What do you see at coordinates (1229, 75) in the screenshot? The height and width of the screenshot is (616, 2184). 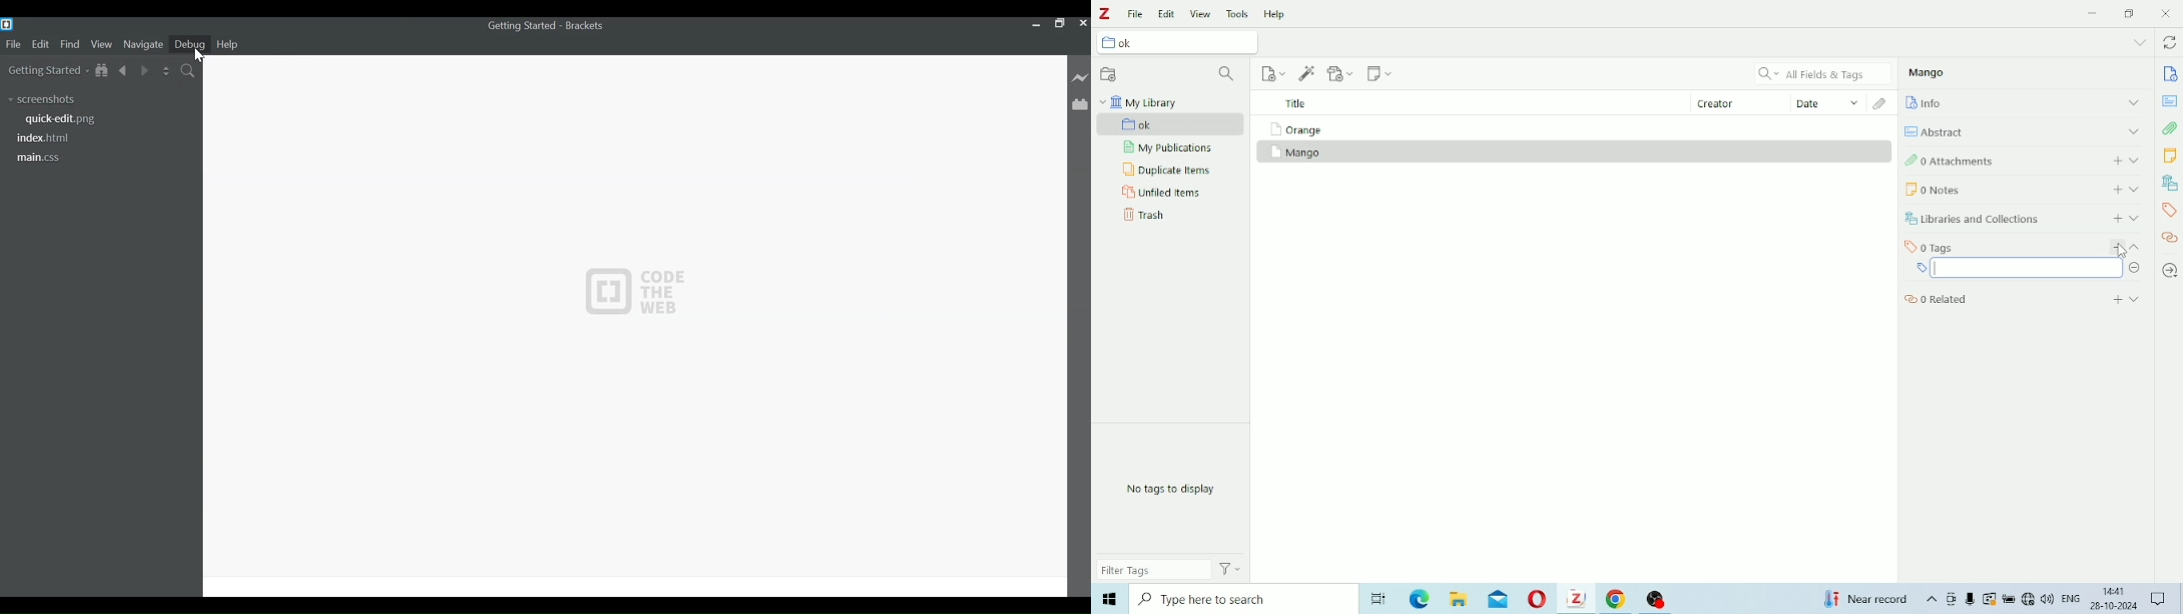 I see `Filter Collections` at bounding box center [1229, 75].